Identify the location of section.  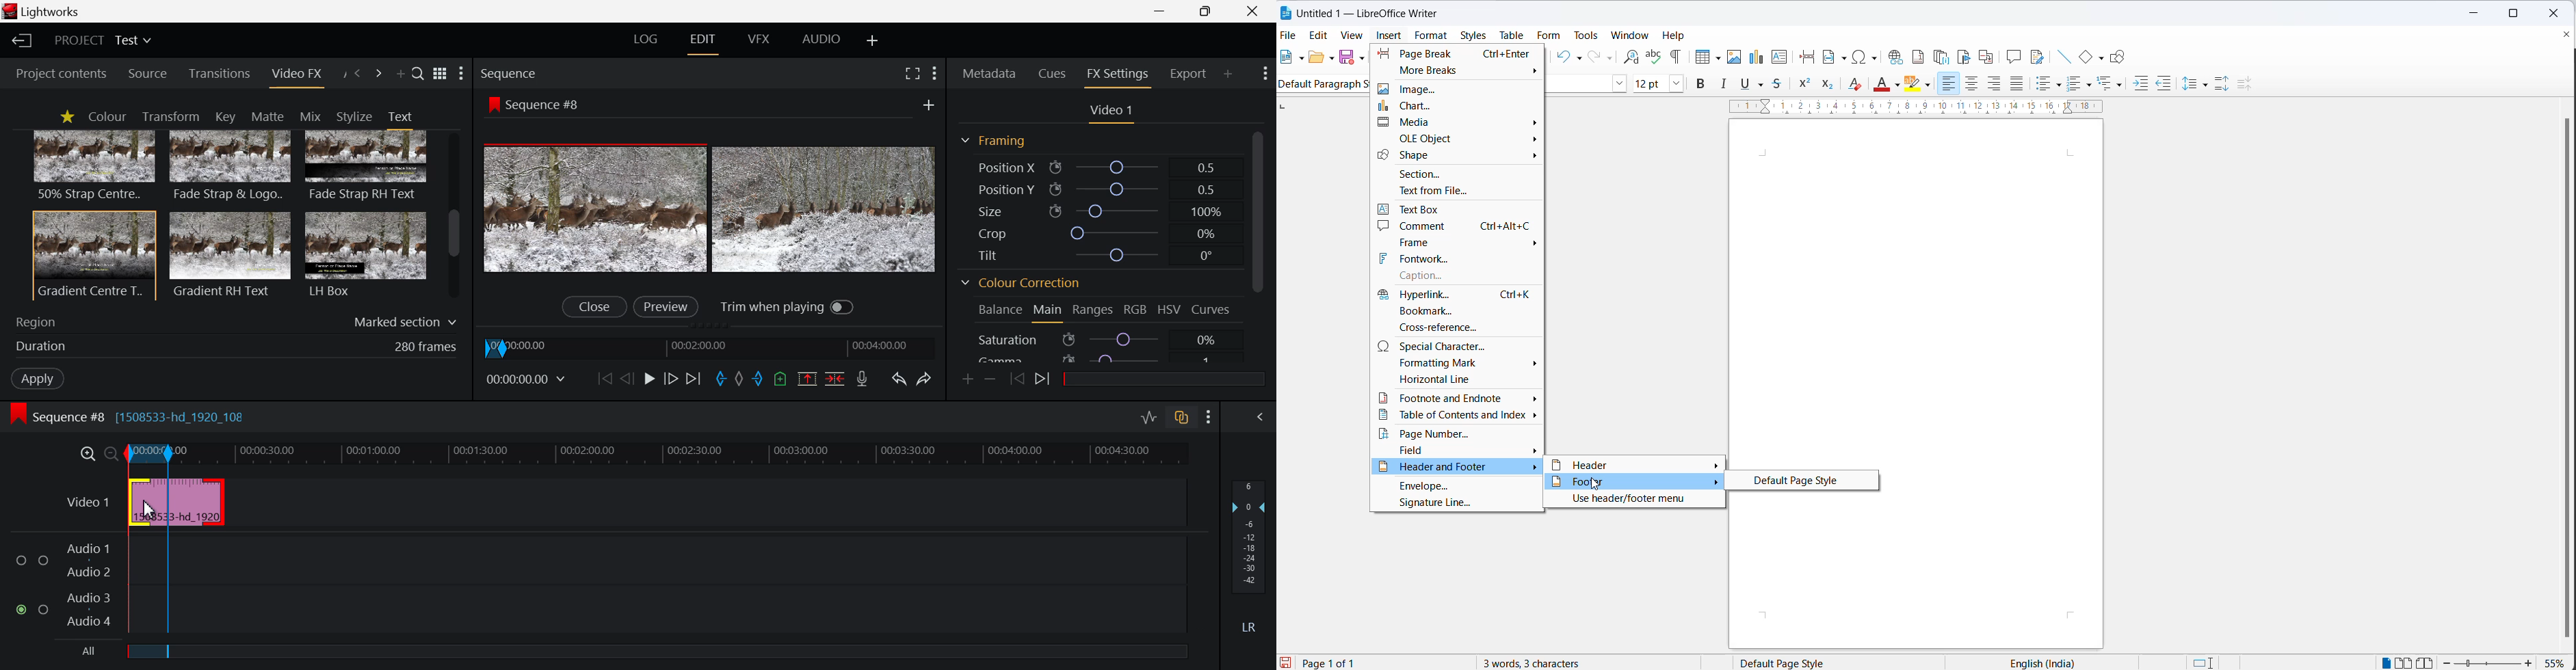
(1456, 175).